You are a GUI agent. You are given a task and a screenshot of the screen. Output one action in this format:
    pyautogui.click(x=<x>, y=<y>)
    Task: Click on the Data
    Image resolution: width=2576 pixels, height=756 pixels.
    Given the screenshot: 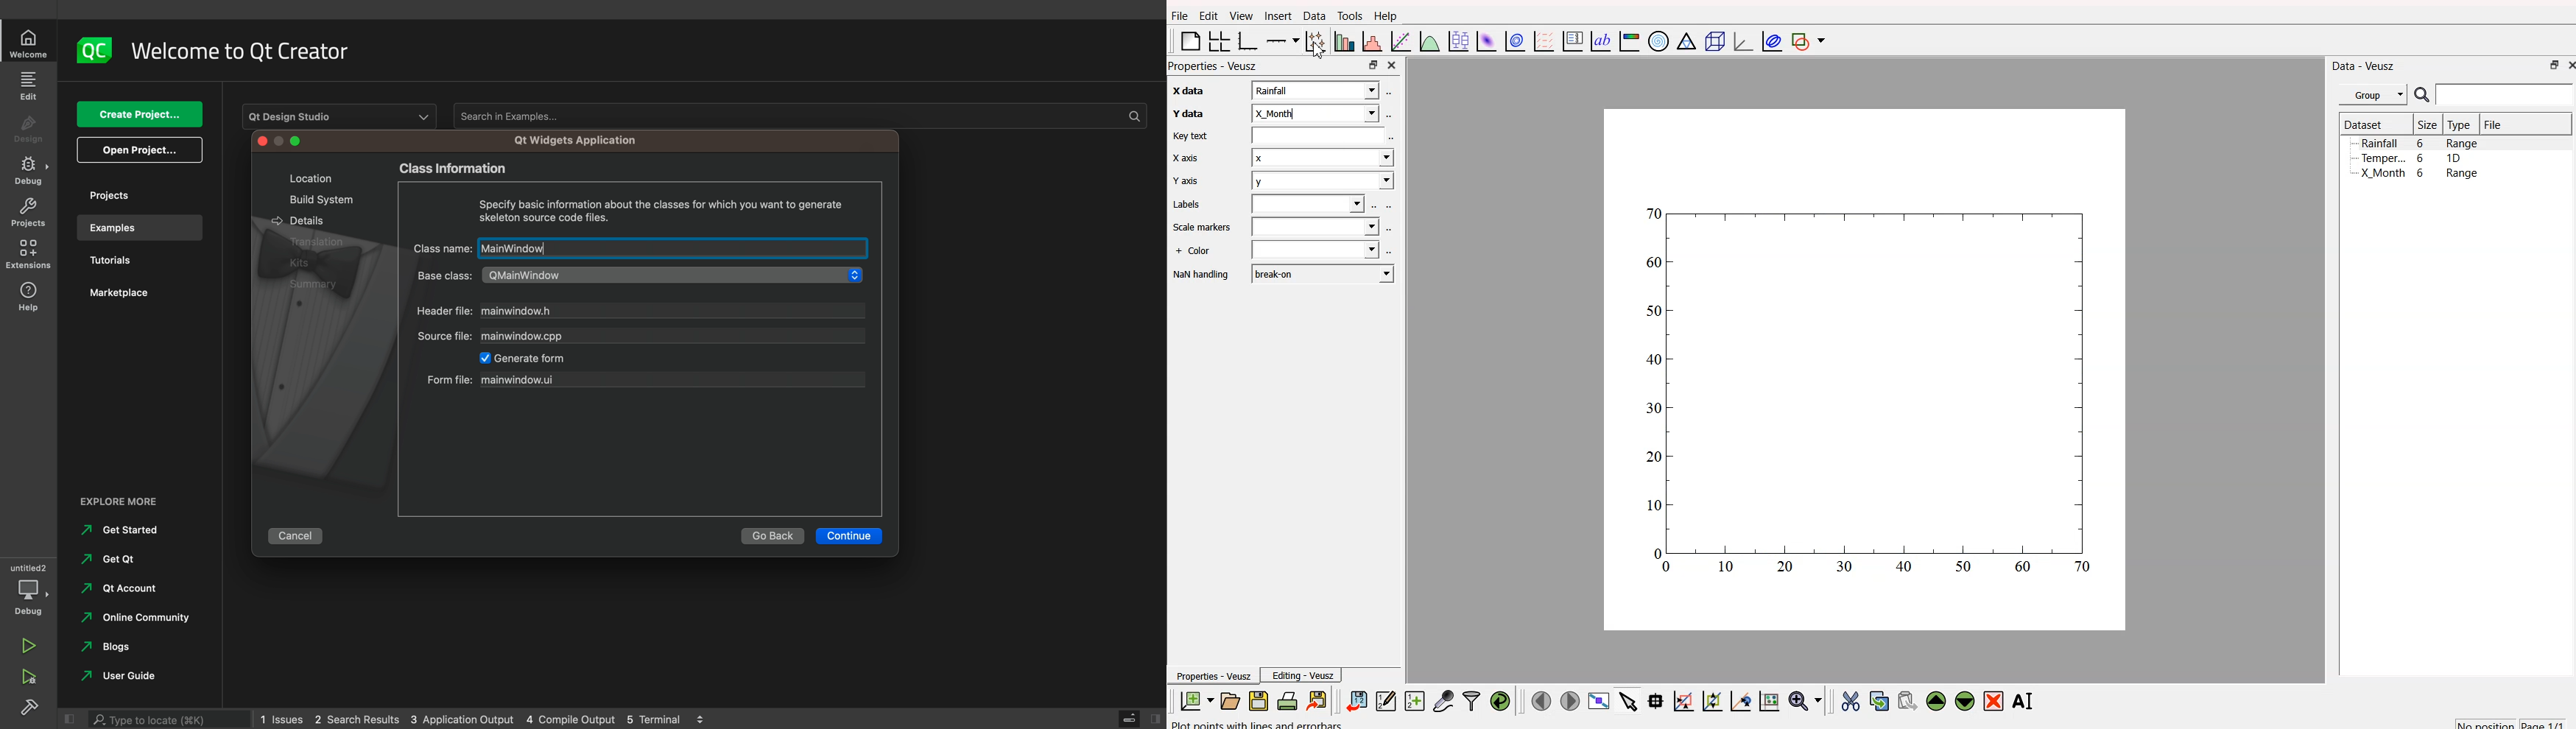 What is the action you would take?
    pyautogui.click(x=1312, y=17)
    